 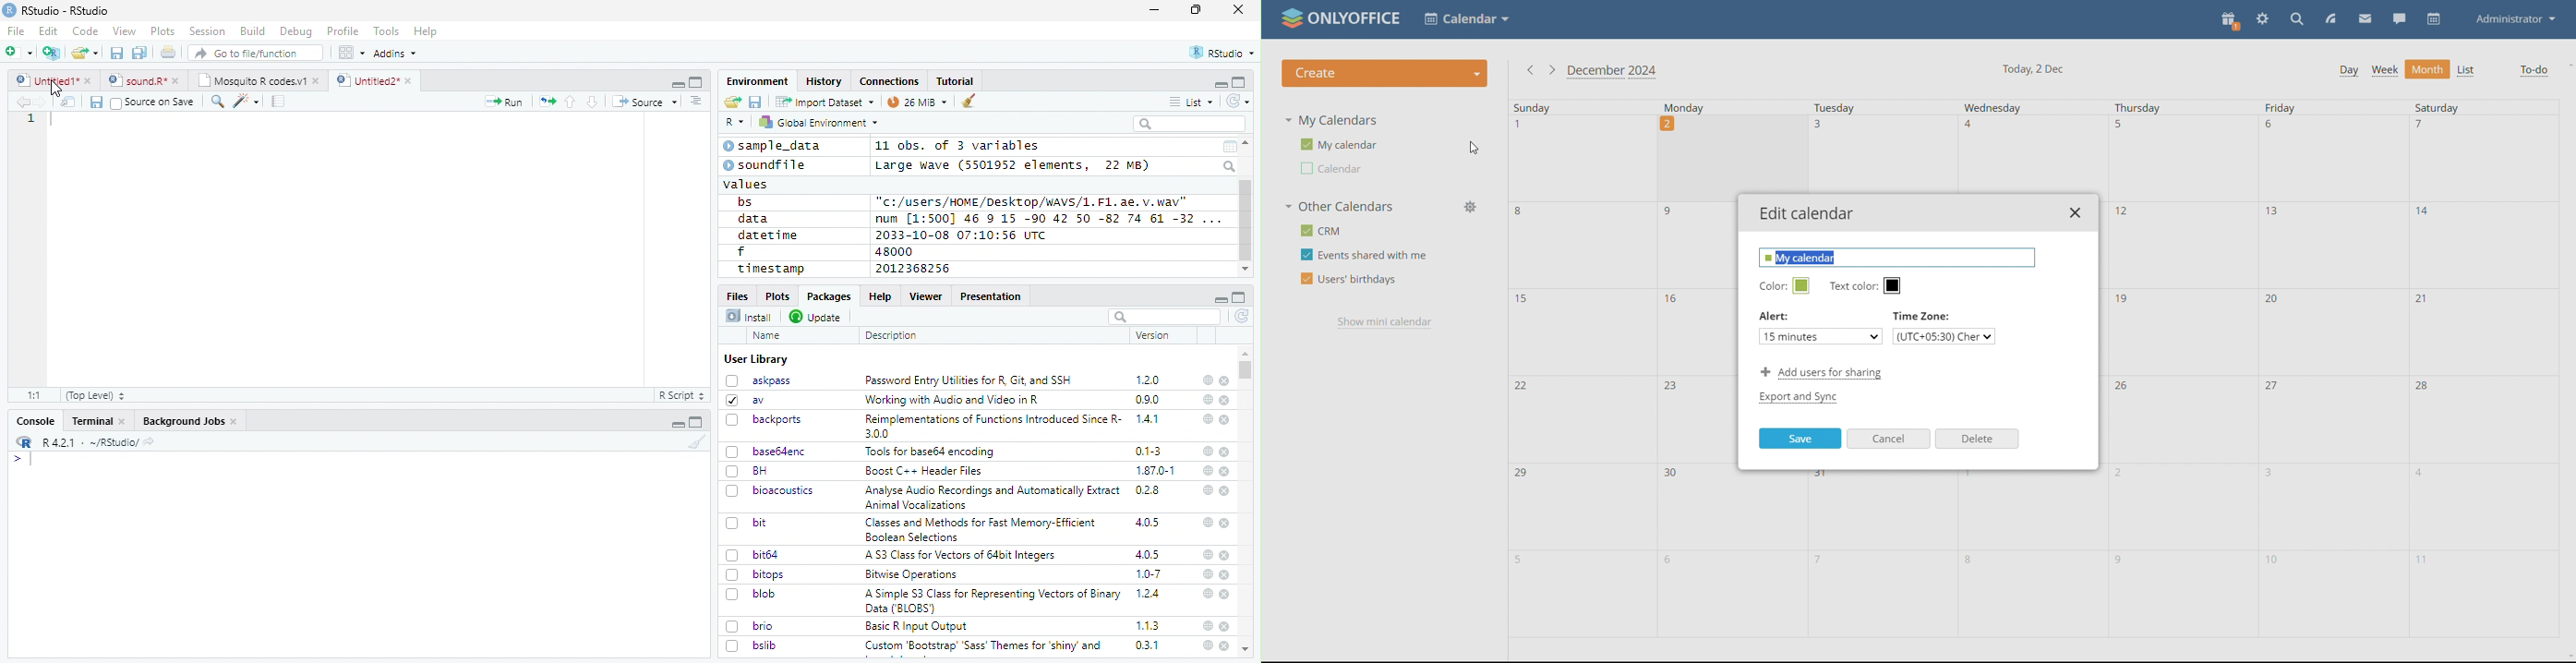 I want to click on 1.1.3, so click(x=1148, y=625).